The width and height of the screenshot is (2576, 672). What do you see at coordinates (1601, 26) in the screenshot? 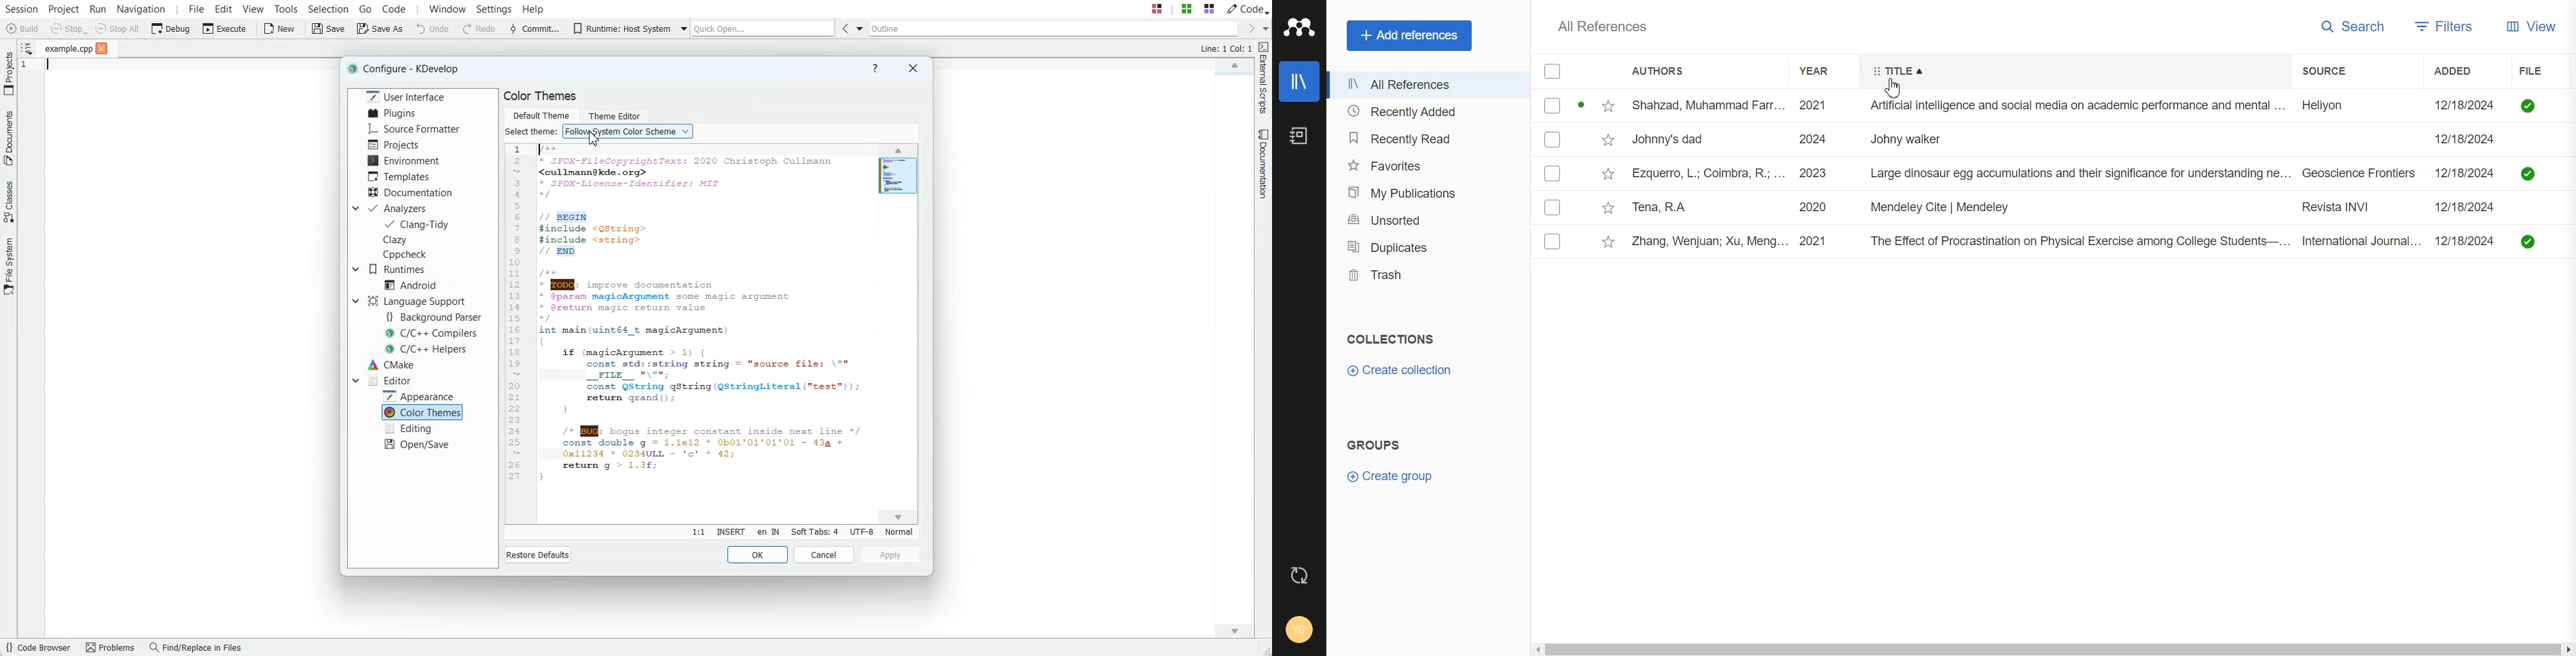
I see `Text 3` at bounding box center [1601, 26].